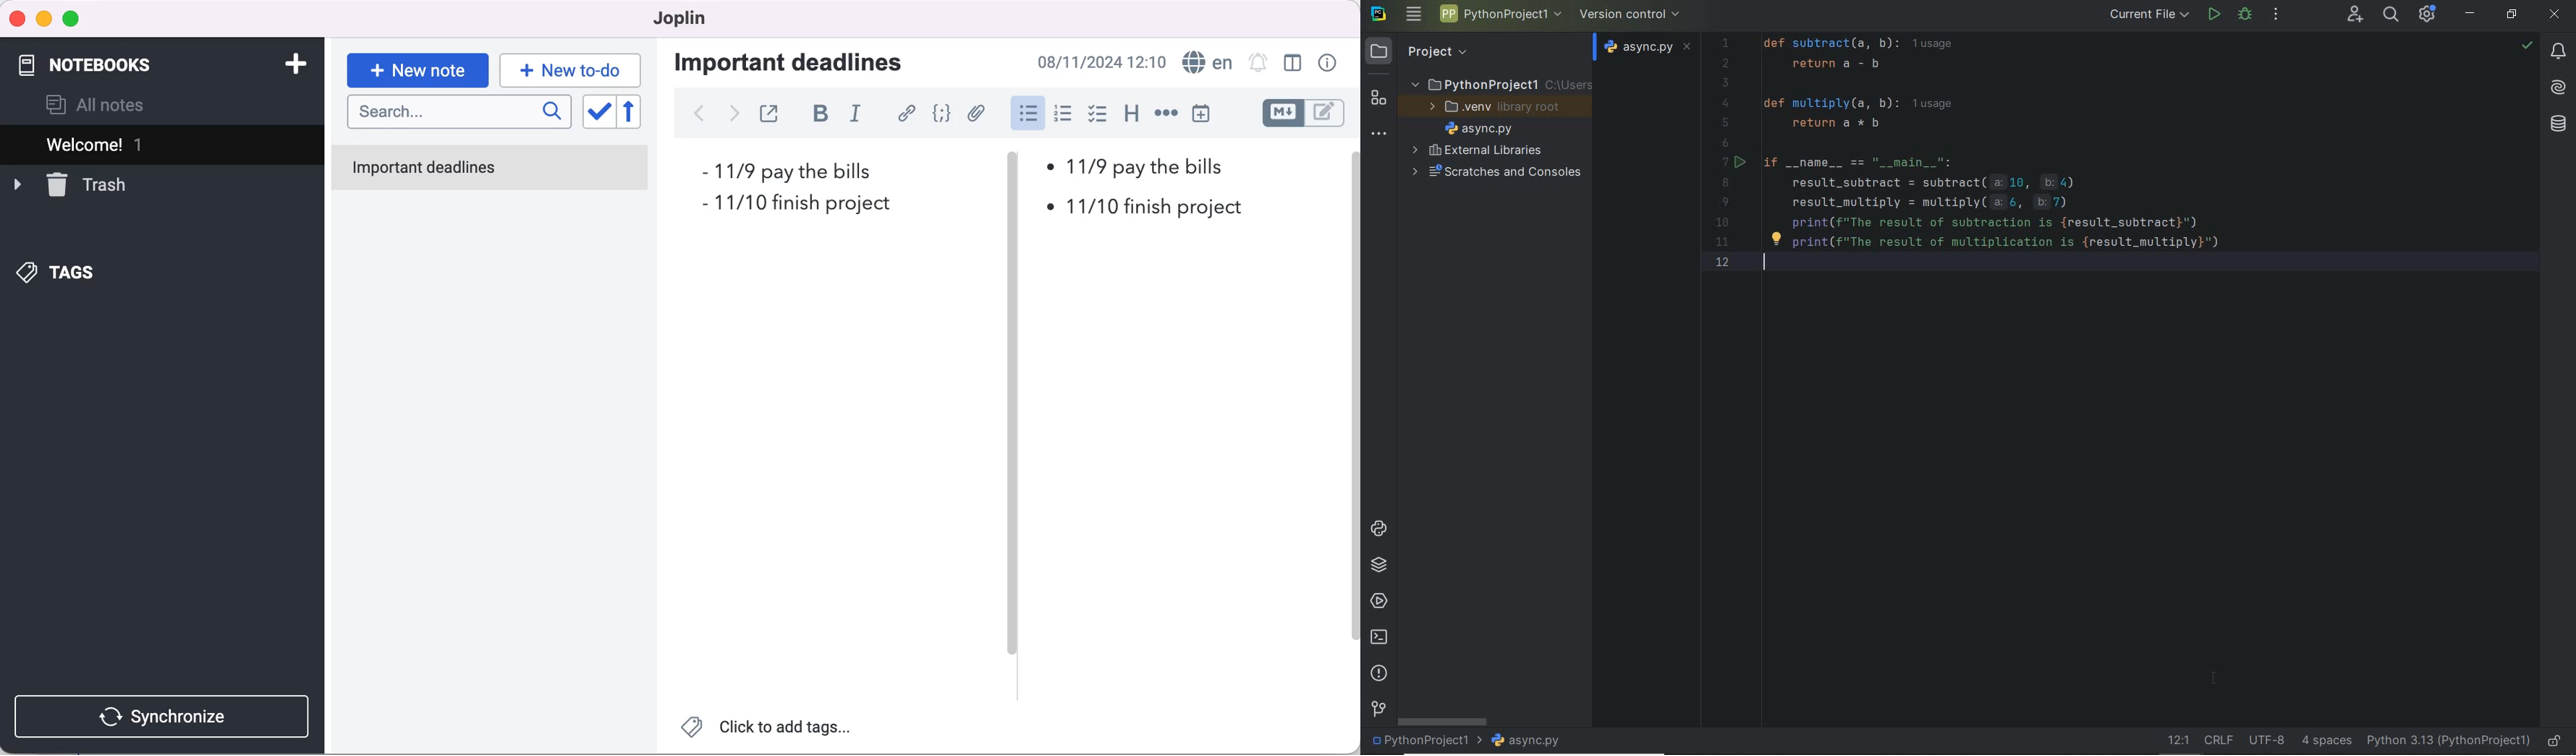 This screenshot has height=756, width=2576. Describe the element at coordinates (813, 205) in the screenshot. I see `deadline 2` at that location.